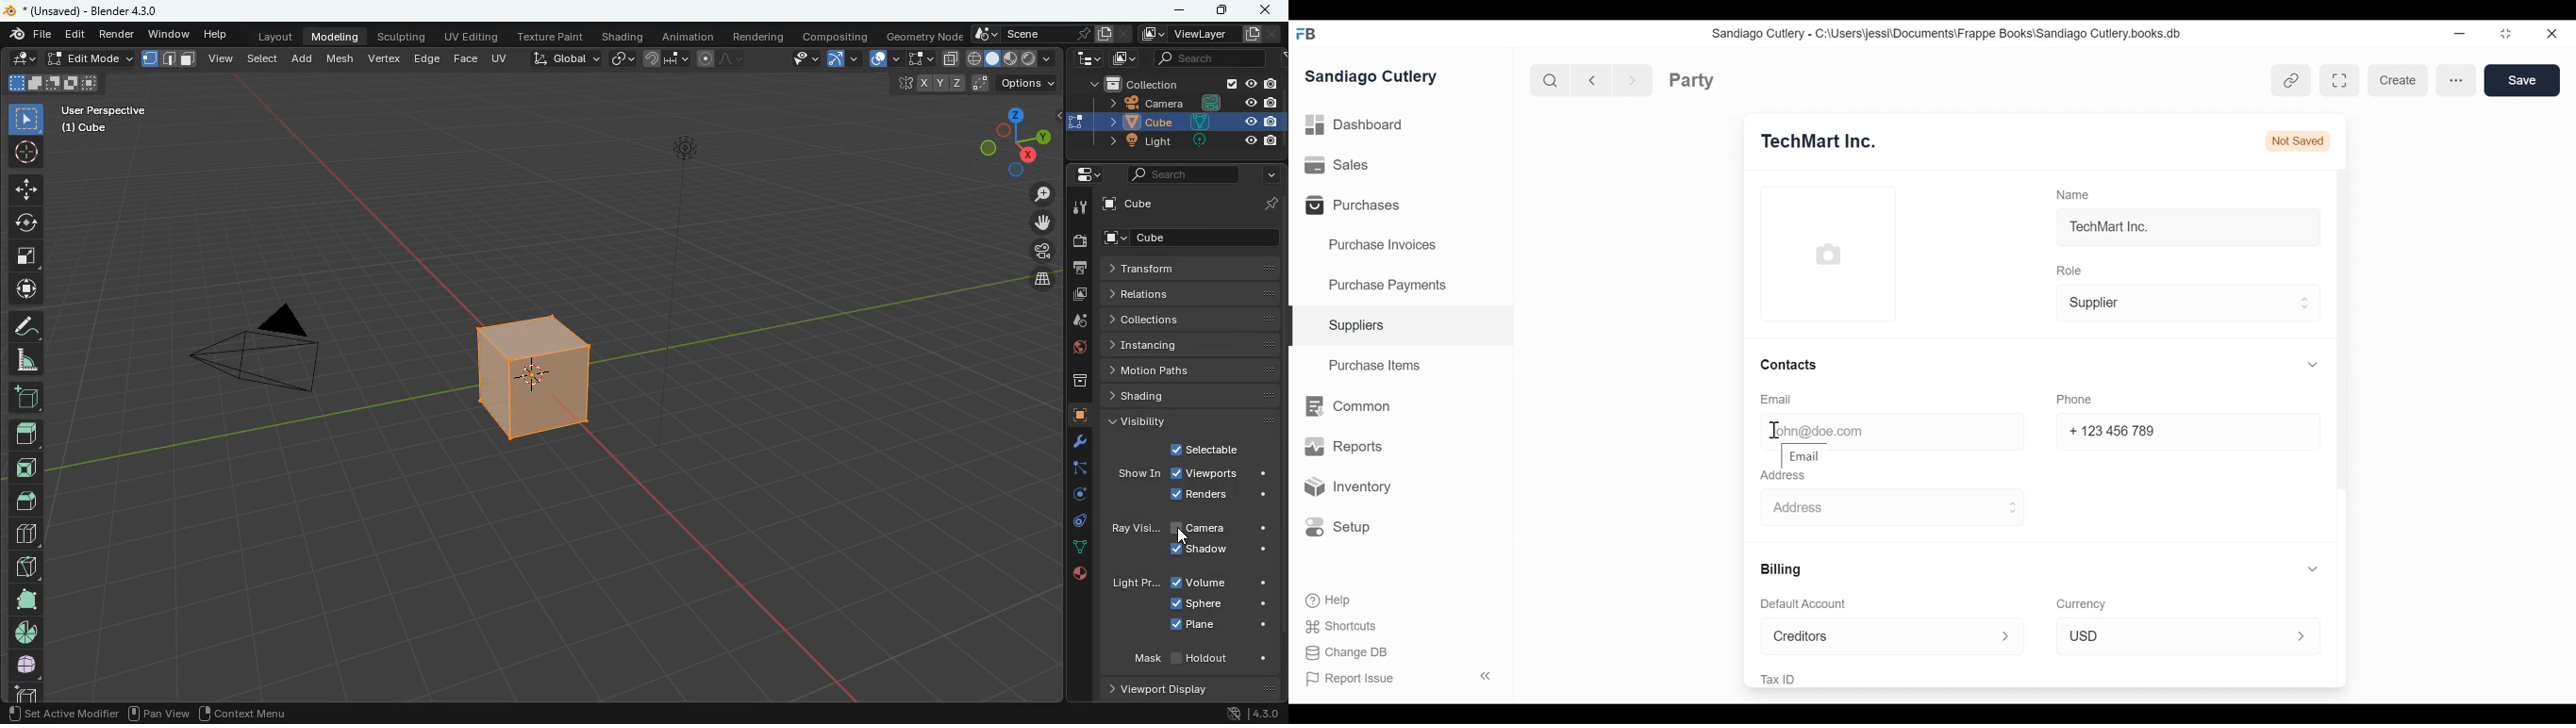  What do you see at coordinates (1487, 674) in the screenshot?
I see `expand` at bounding box center [1487, 674].